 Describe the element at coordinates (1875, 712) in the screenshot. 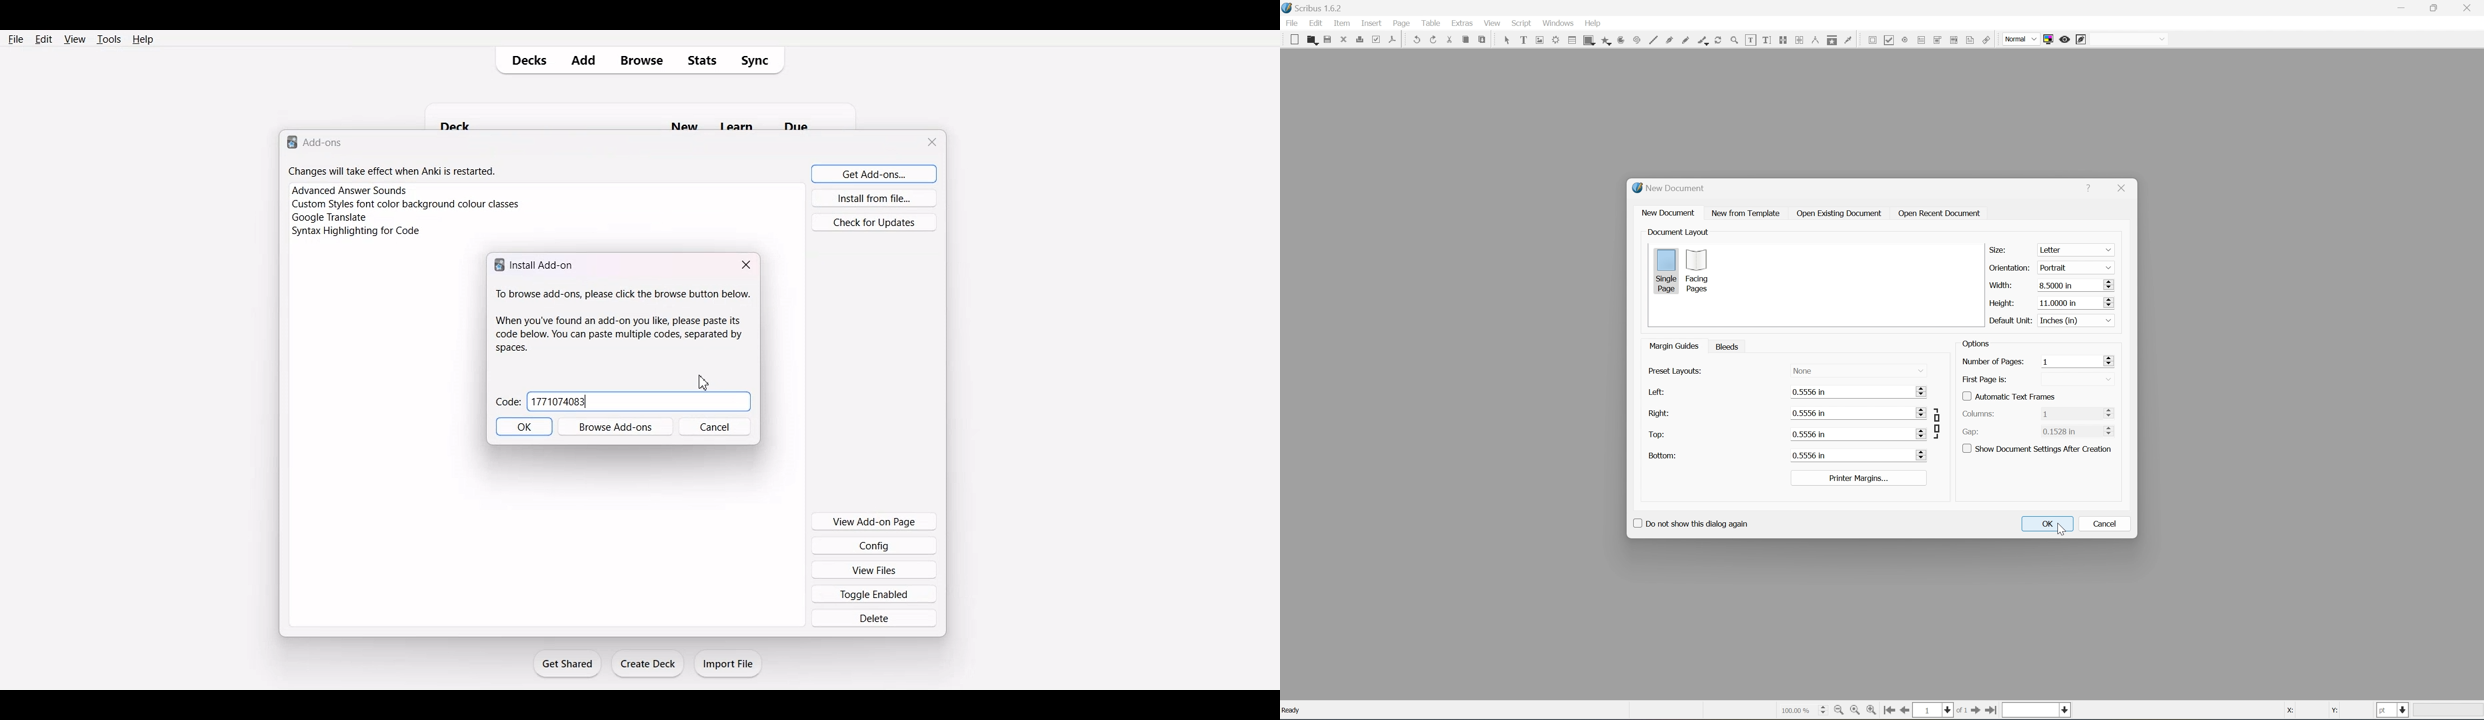

I see `zoom in` at that location.